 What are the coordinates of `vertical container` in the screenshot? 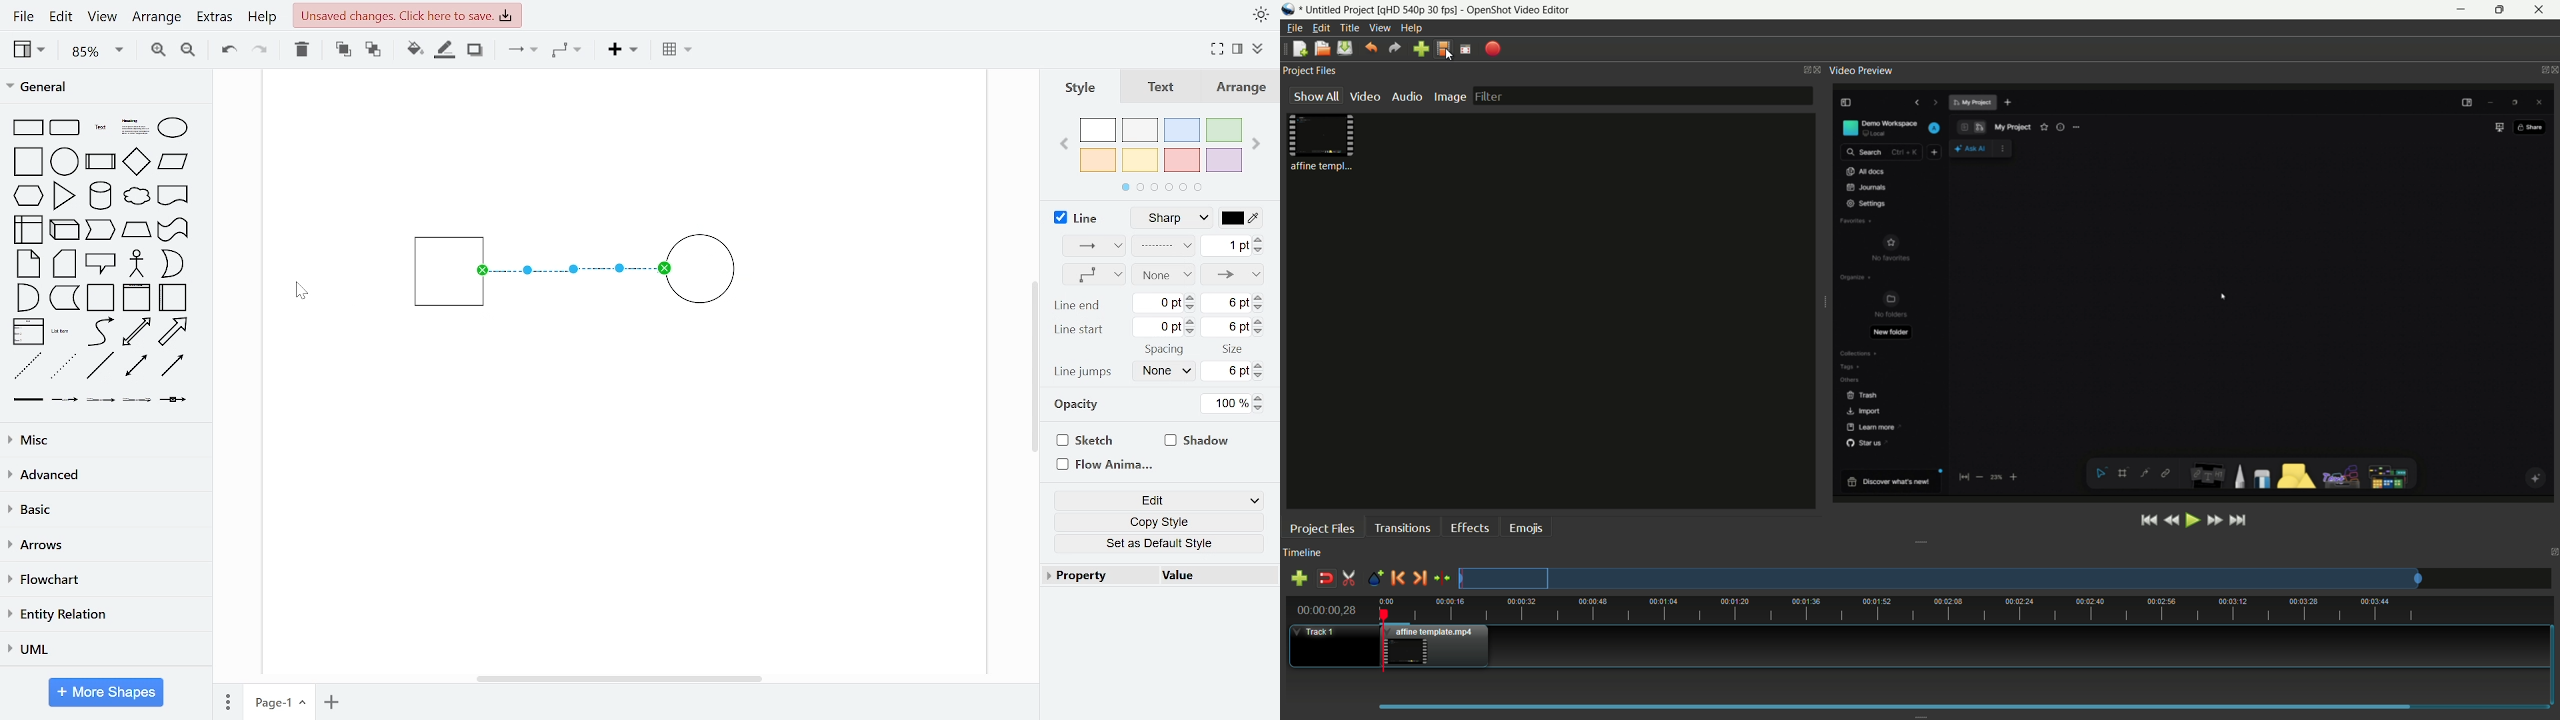 It's located at (136, 298).